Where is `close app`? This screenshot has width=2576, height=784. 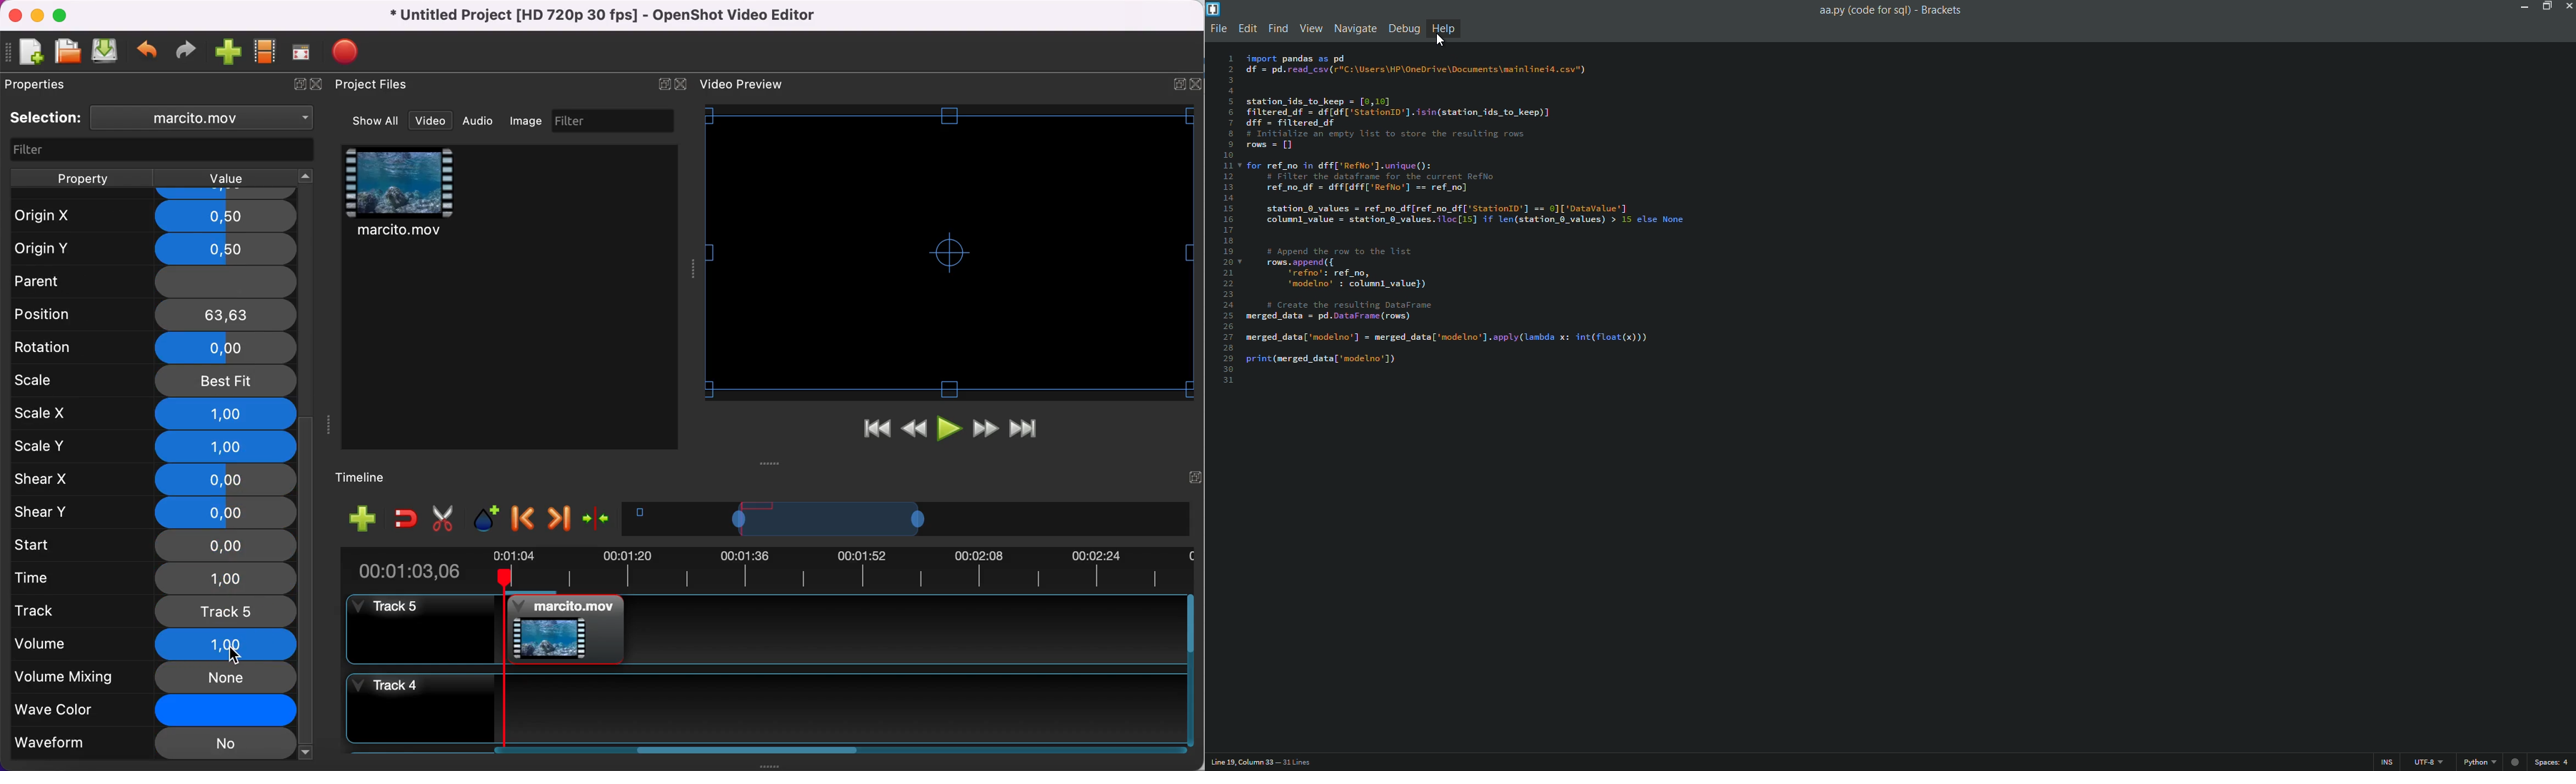 close app is located at coordinates (2567, 6).